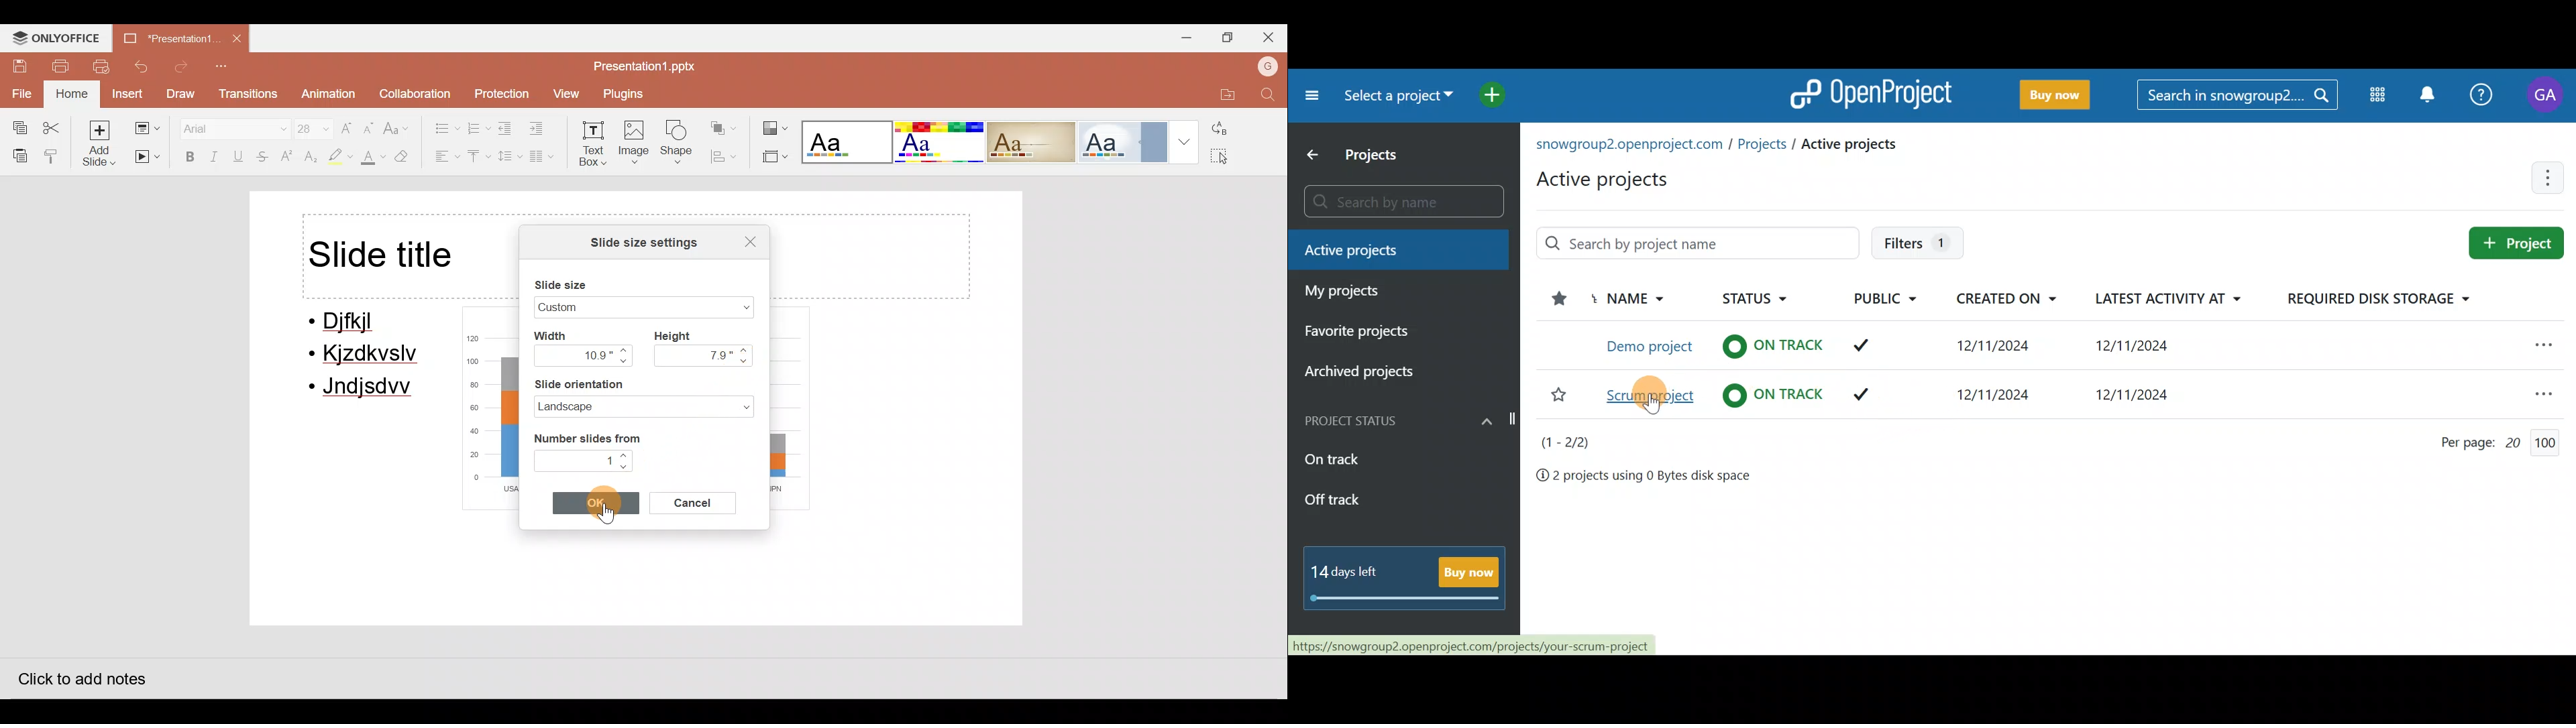 The height and width of the screenshot is (728, 2576). What do you see at coordinates (627, 94) in the screenshot?
I see `Plugins` at bounding box center [627, 94].